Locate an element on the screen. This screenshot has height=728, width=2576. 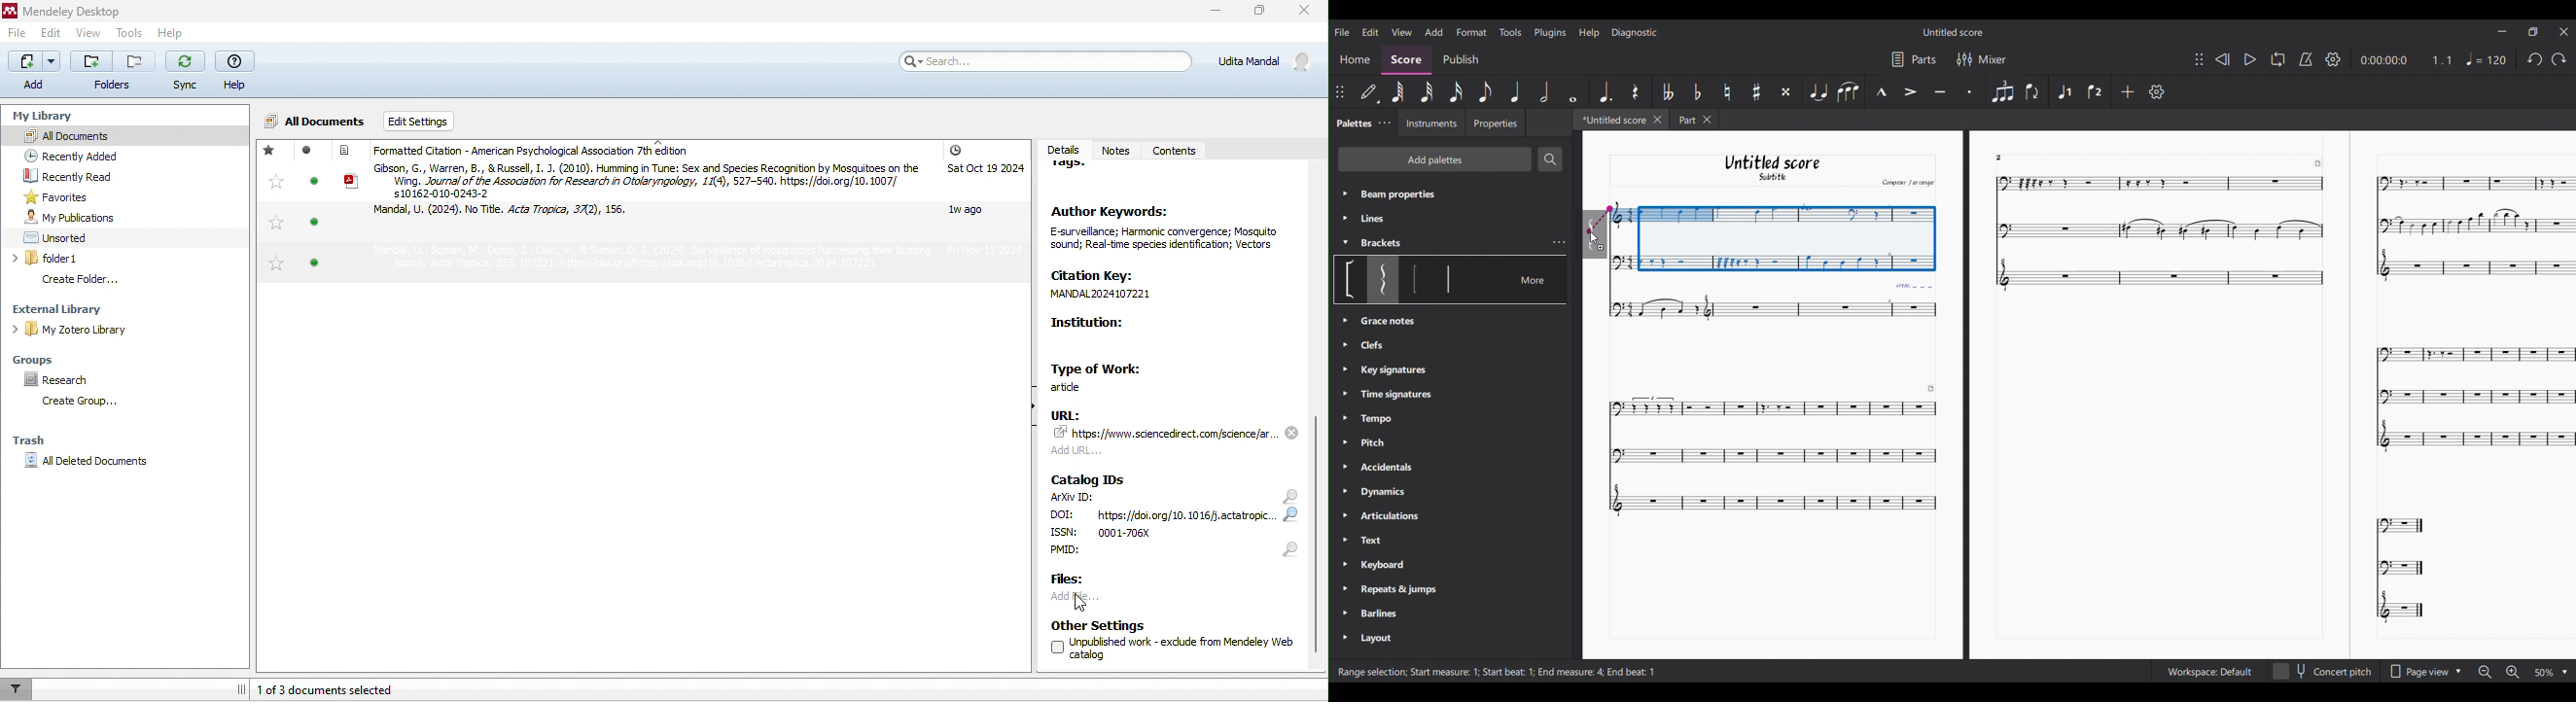
create folder is located at coordinates (96, 279).